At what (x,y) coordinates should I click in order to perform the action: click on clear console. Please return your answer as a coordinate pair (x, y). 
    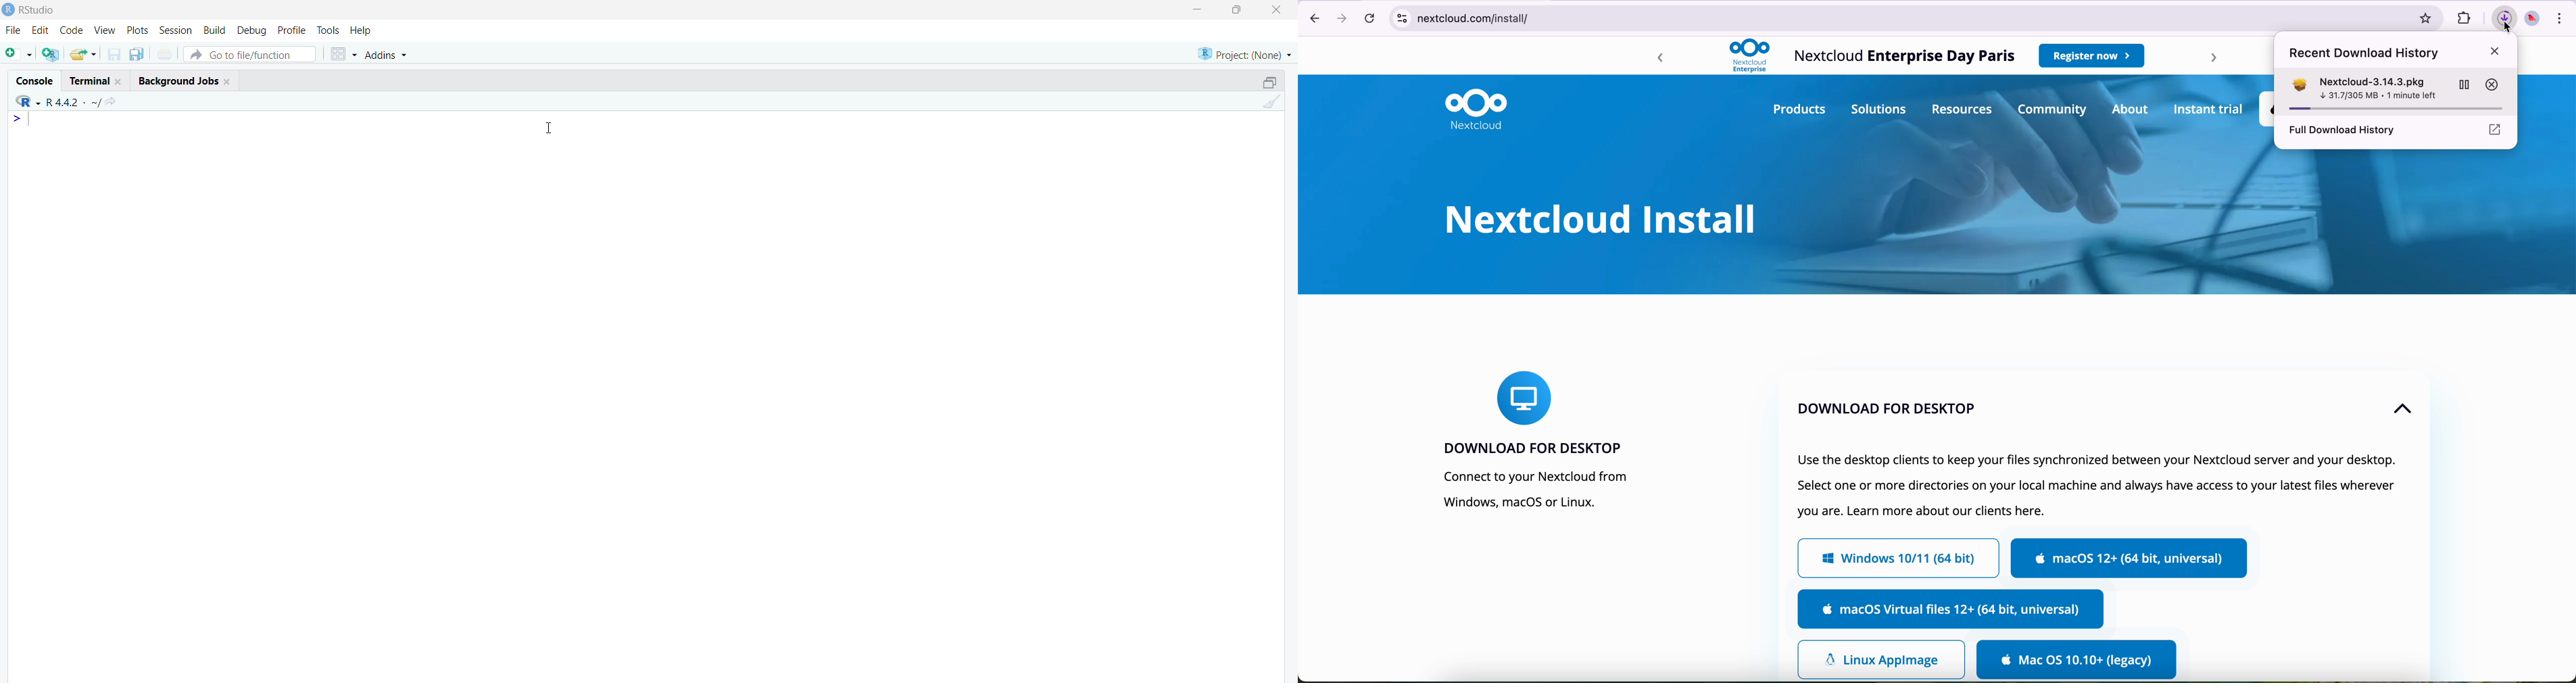
    Looking at the image, I should click on (1269, 101).